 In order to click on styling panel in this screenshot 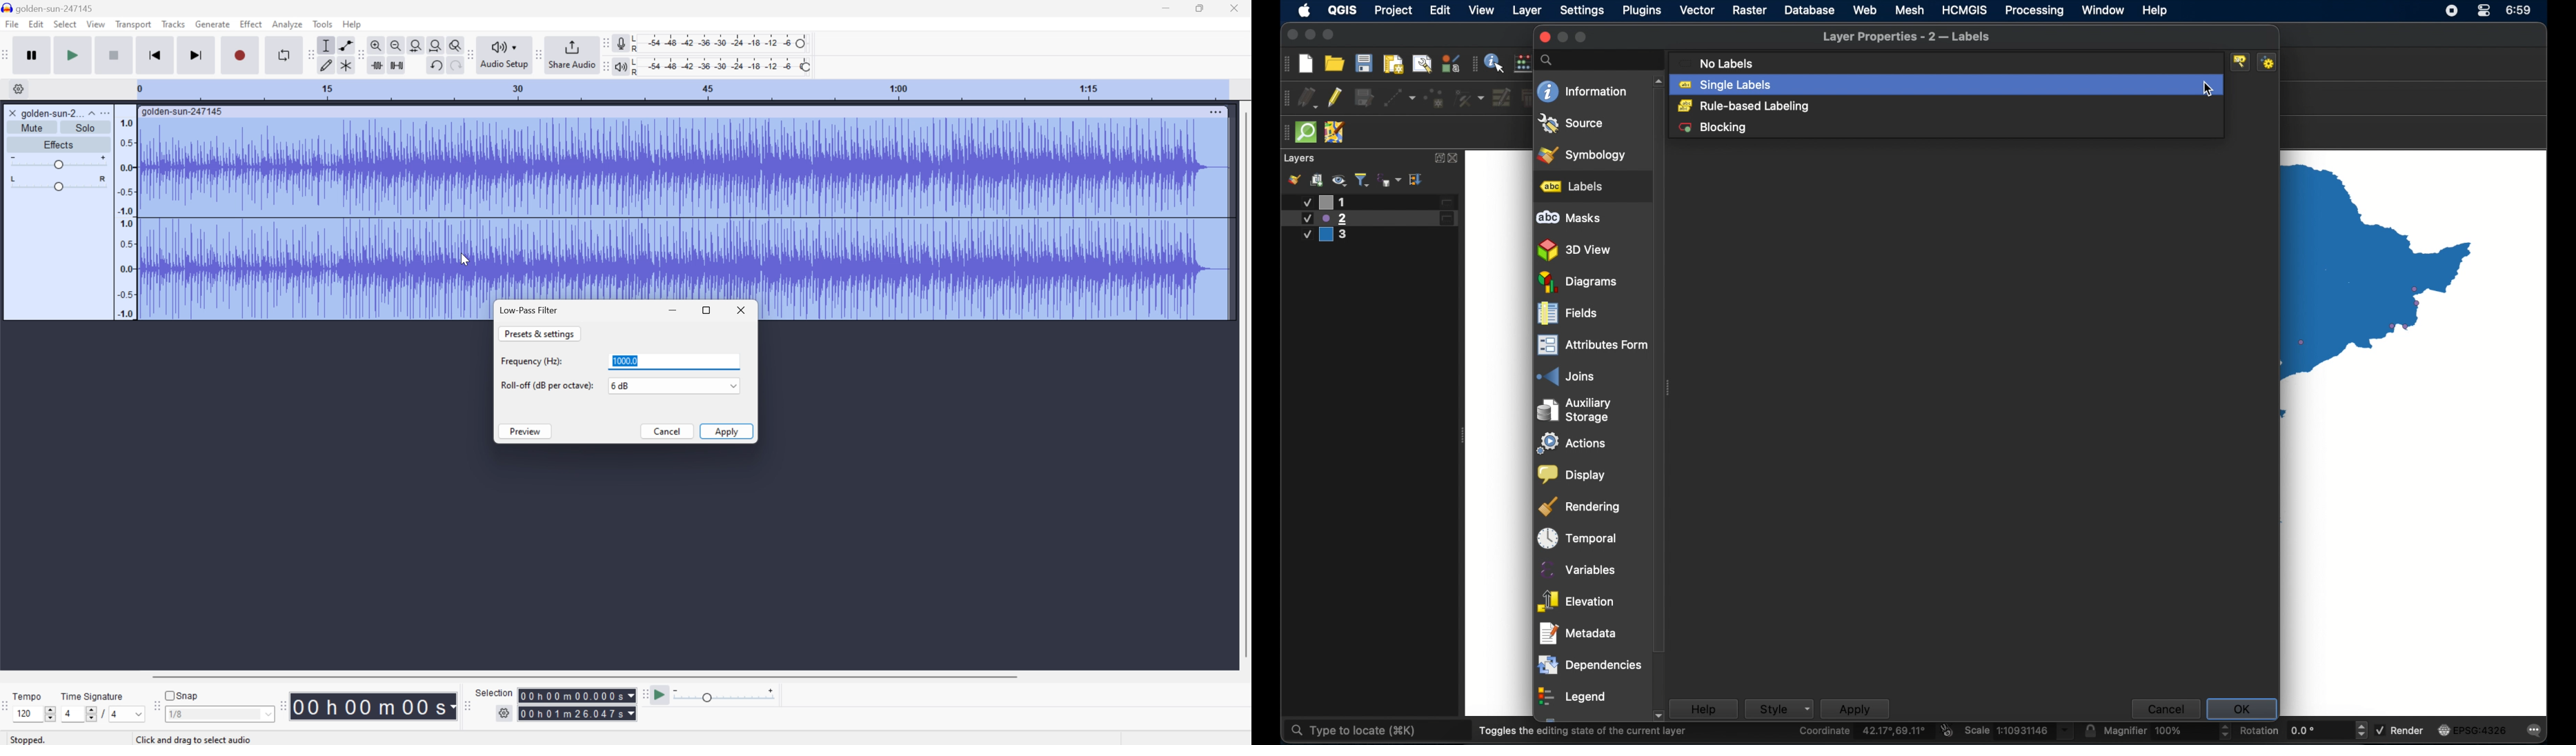, I will do `click(1294, 179)`.